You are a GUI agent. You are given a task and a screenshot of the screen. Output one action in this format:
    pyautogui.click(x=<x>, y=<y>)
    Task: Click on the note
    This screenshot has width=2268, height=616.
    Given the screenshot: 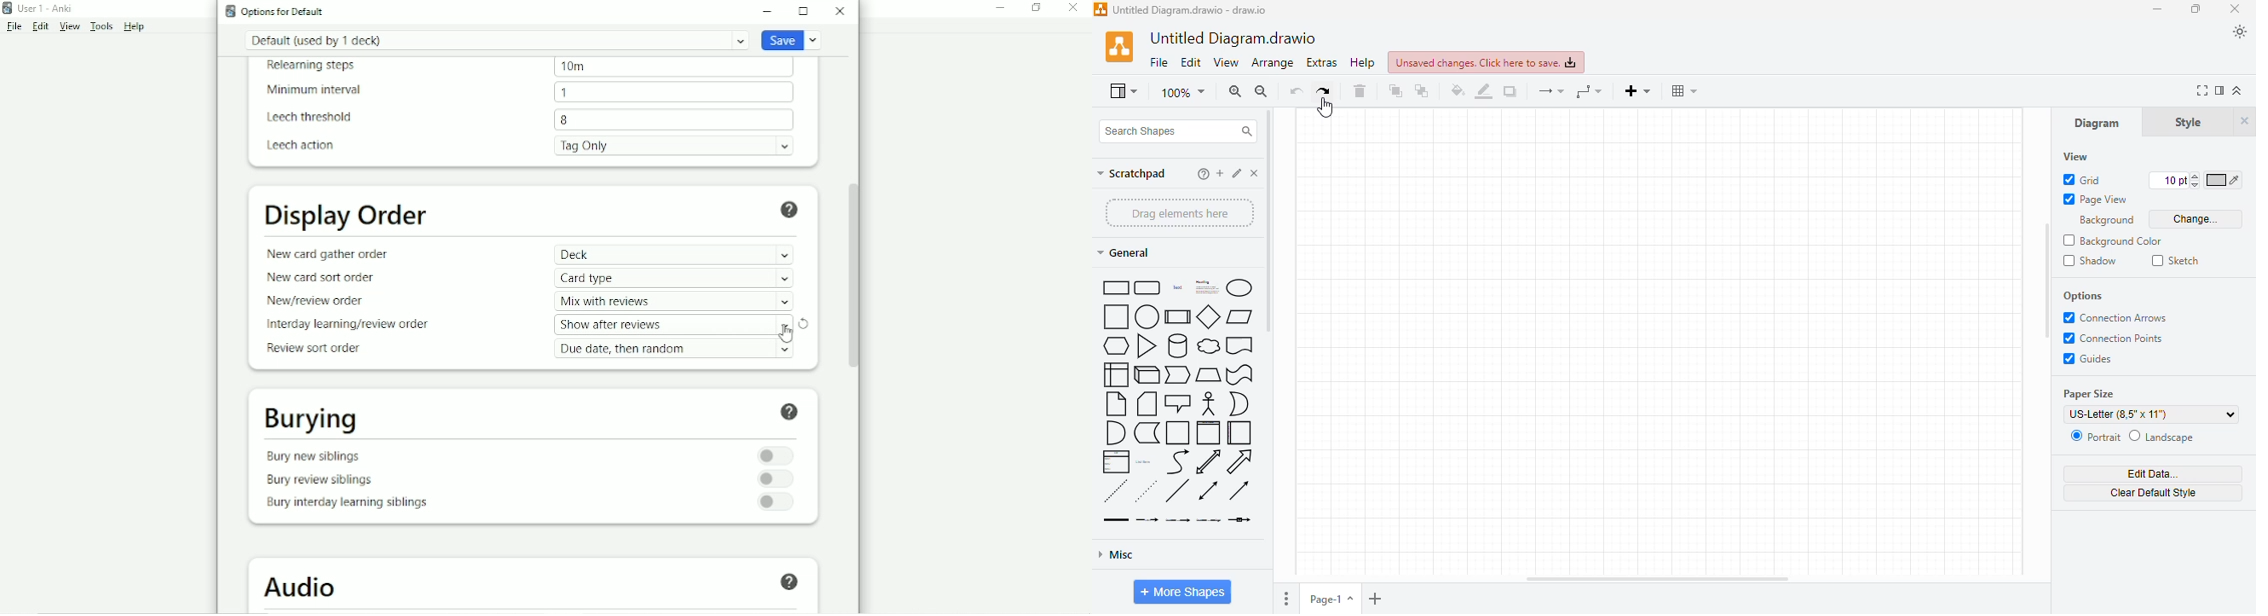 What is the action you would take?
    pyautogui.click(x=1116, y=404)
    